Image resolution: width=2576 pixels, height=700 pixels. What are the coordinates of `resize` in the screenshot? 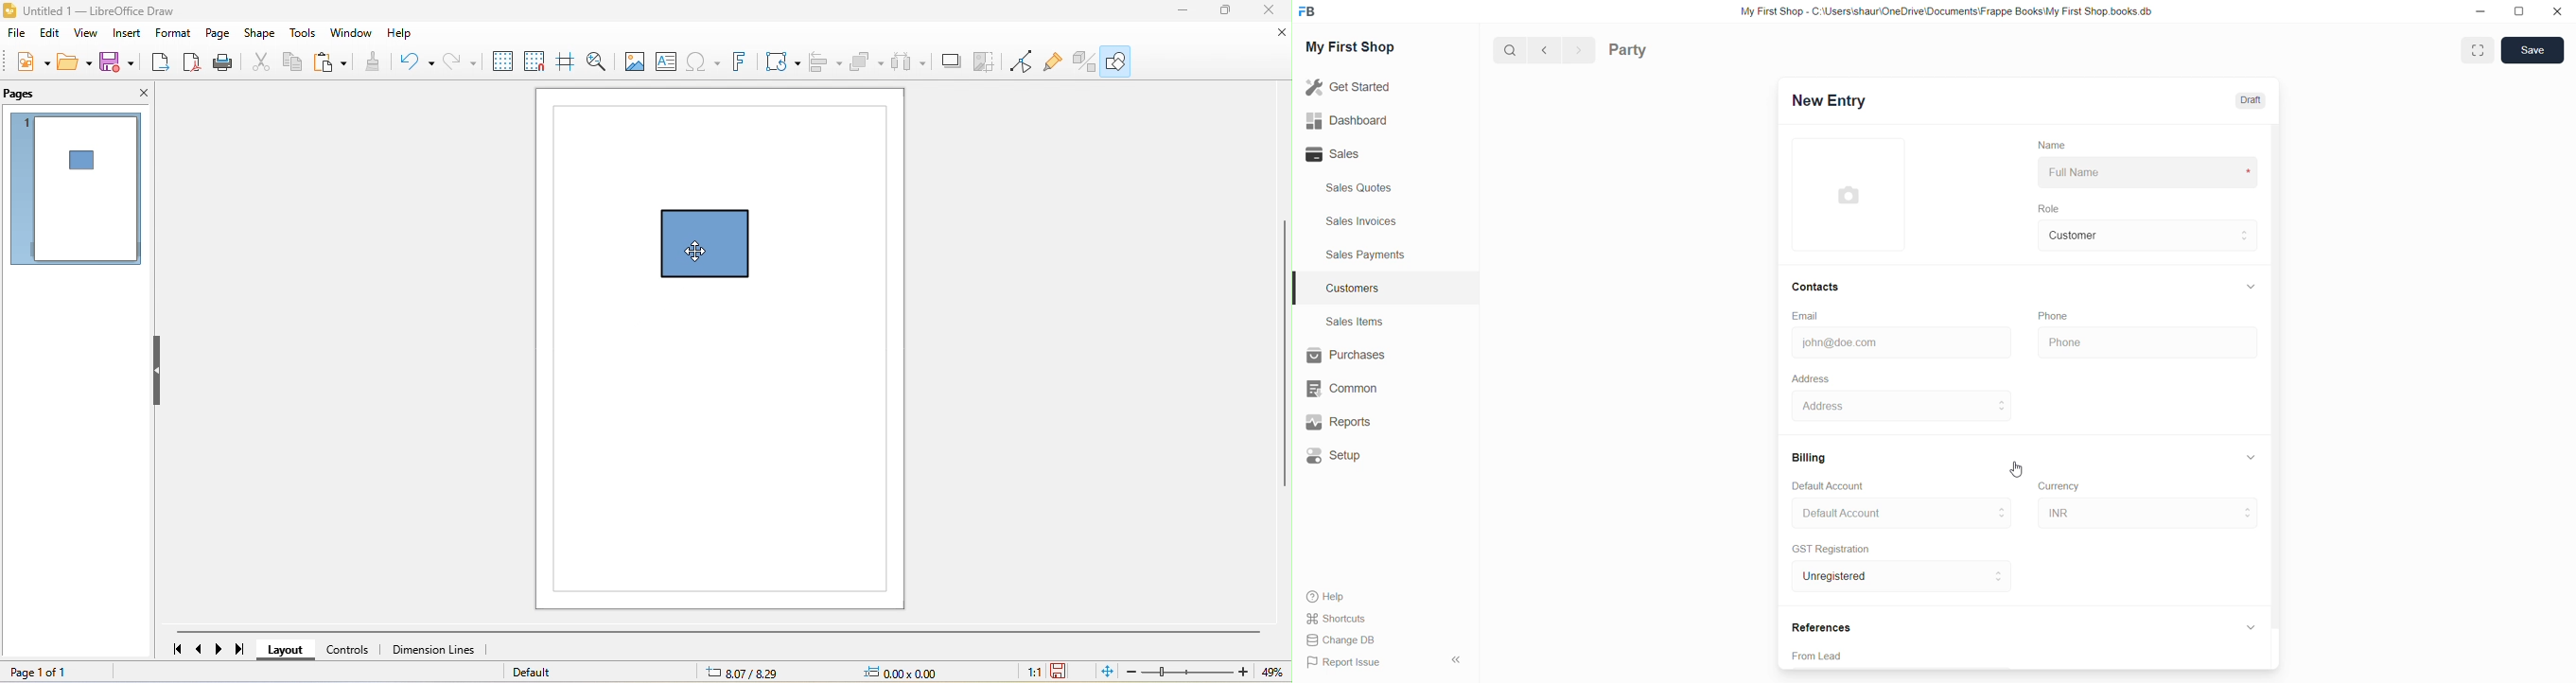 It's located at (2521, 13).